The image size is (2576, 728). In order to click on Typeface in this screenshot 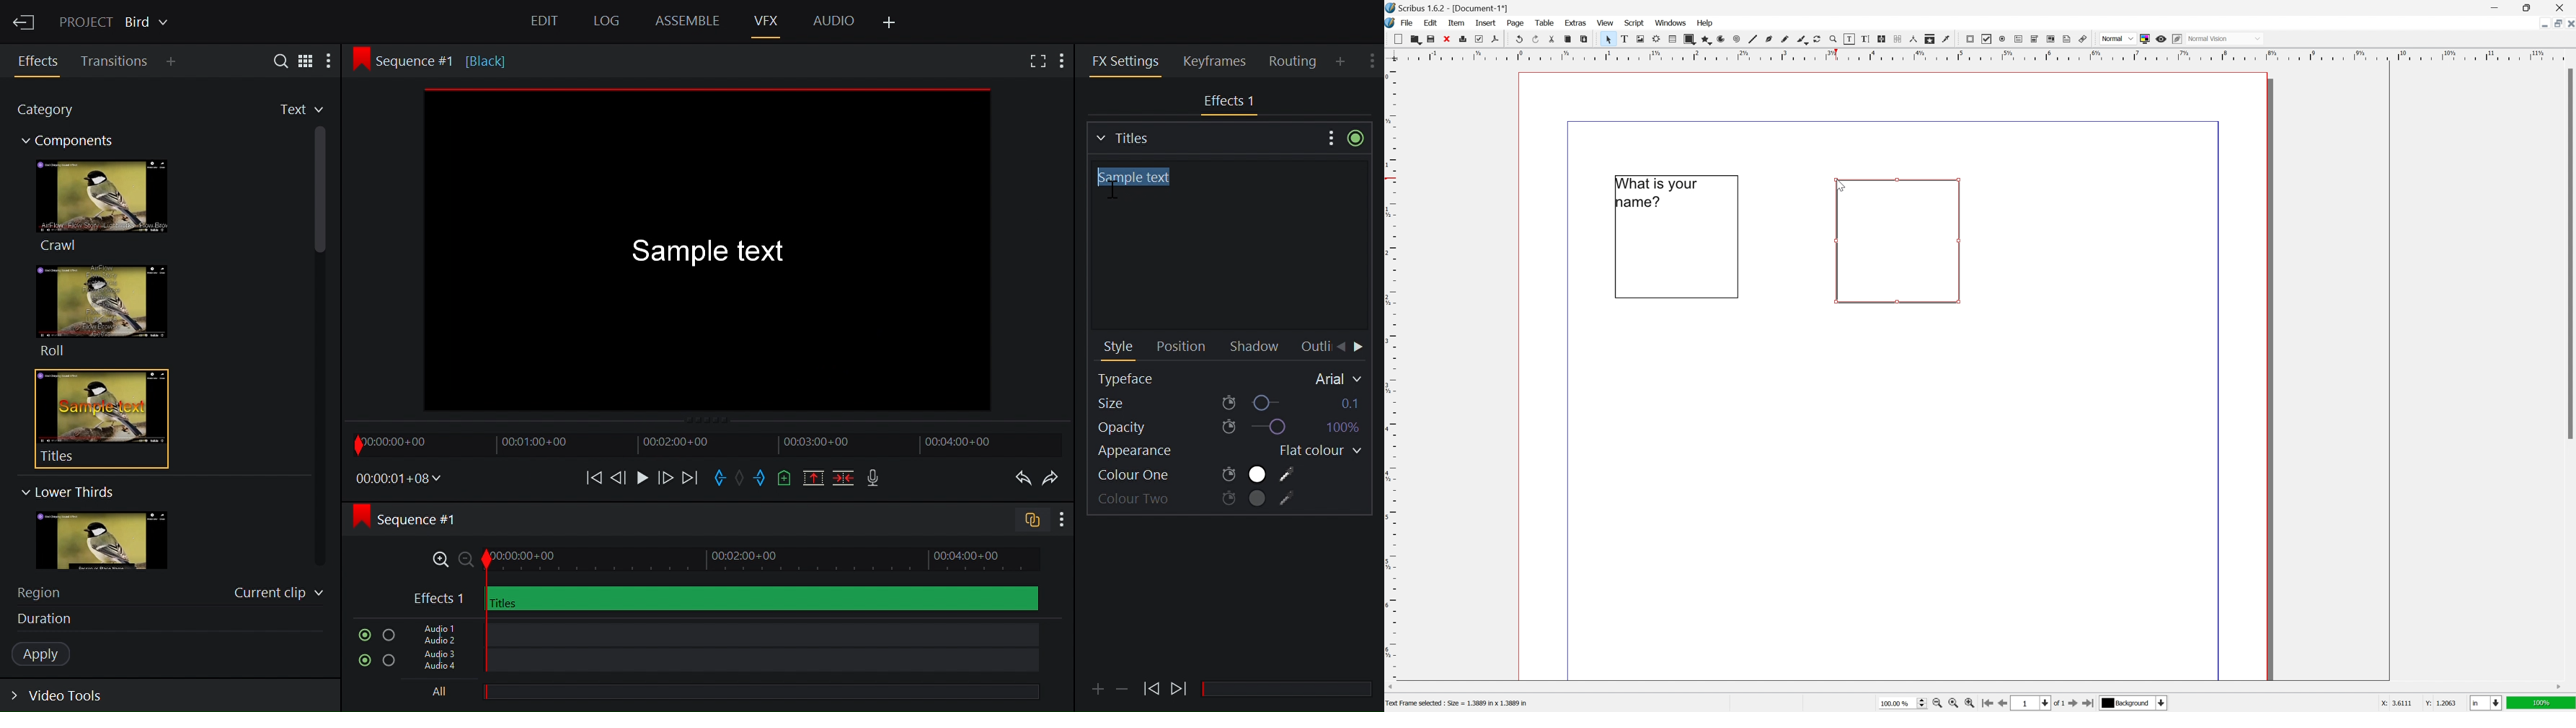, I will do `click(1231, 378)`.